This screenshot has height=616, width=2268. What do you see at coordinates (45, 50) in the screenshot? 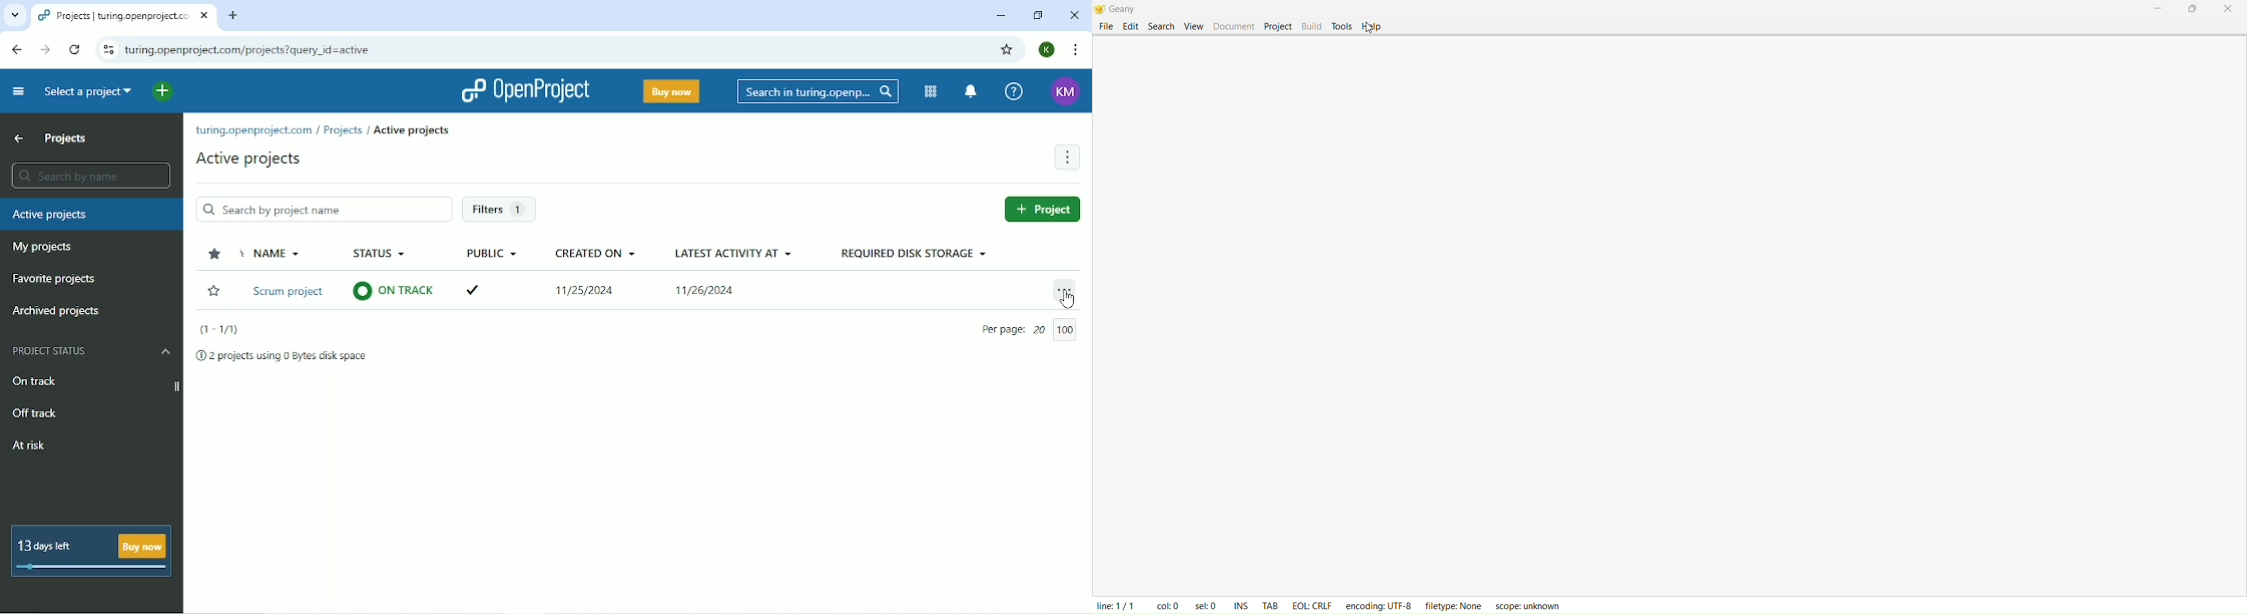
I see `Forward` at bounding box center [45, 50].